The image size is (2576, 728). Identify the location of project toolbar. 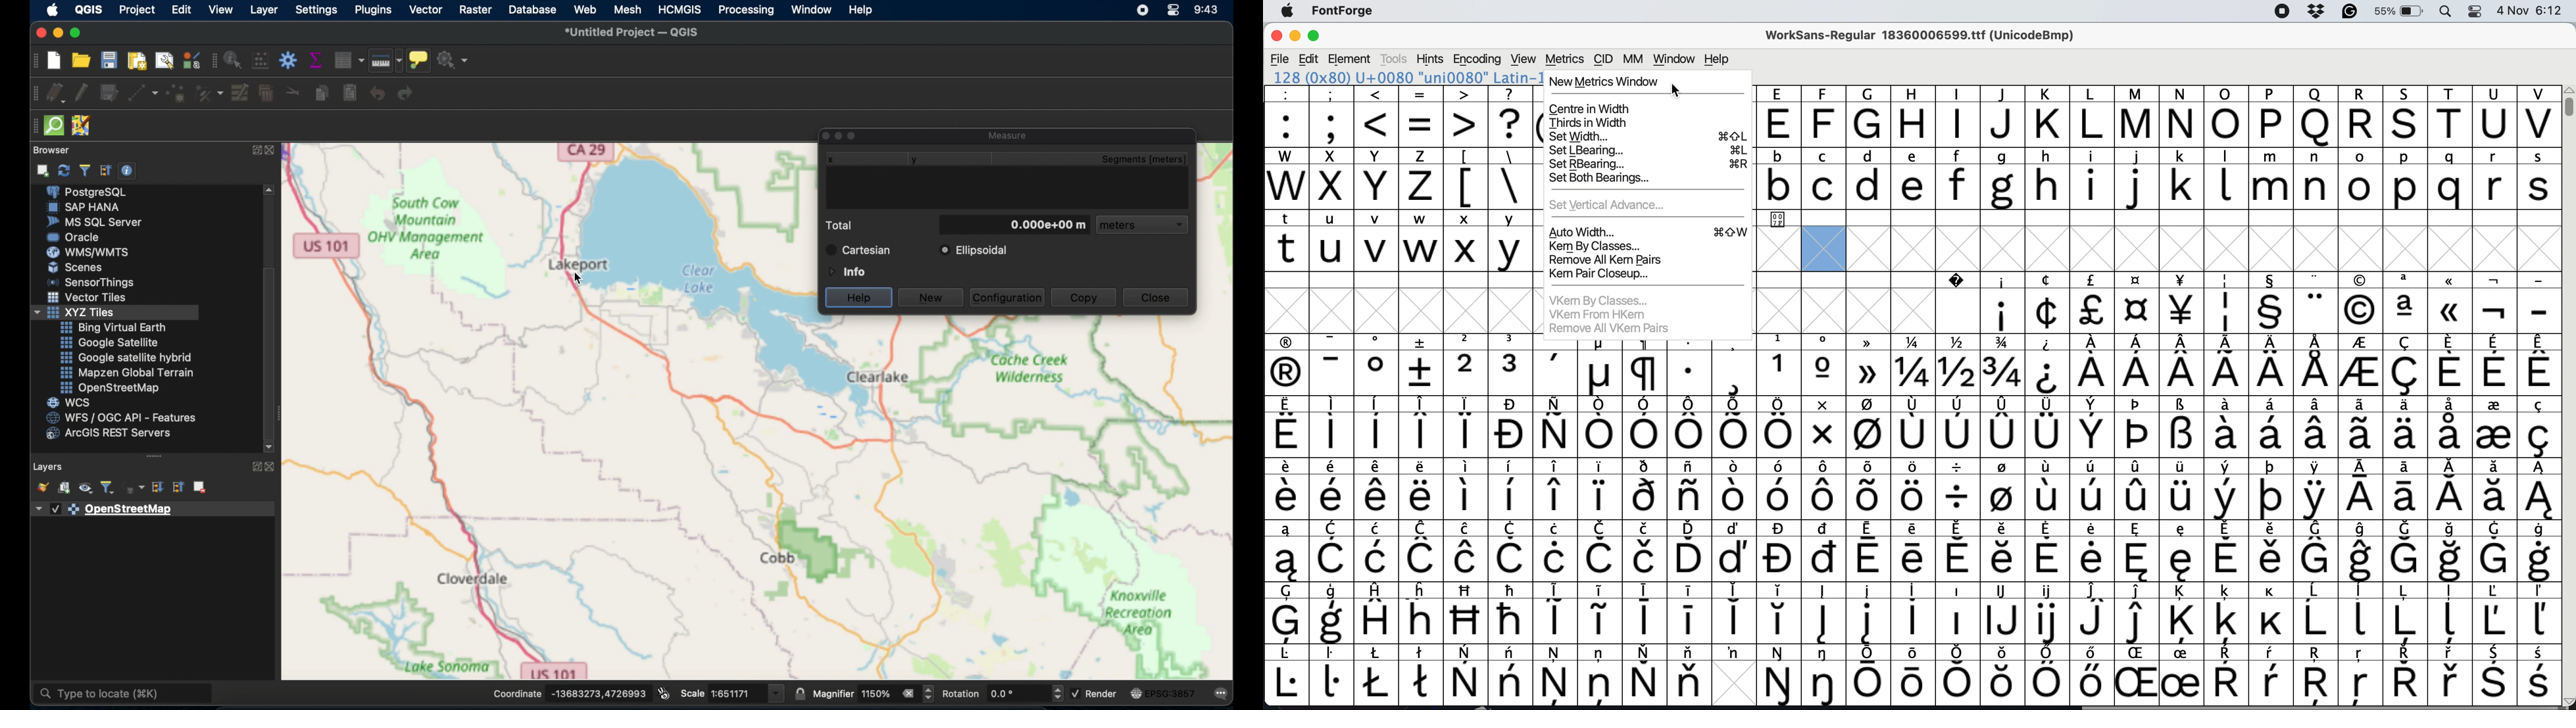
(33, 62).